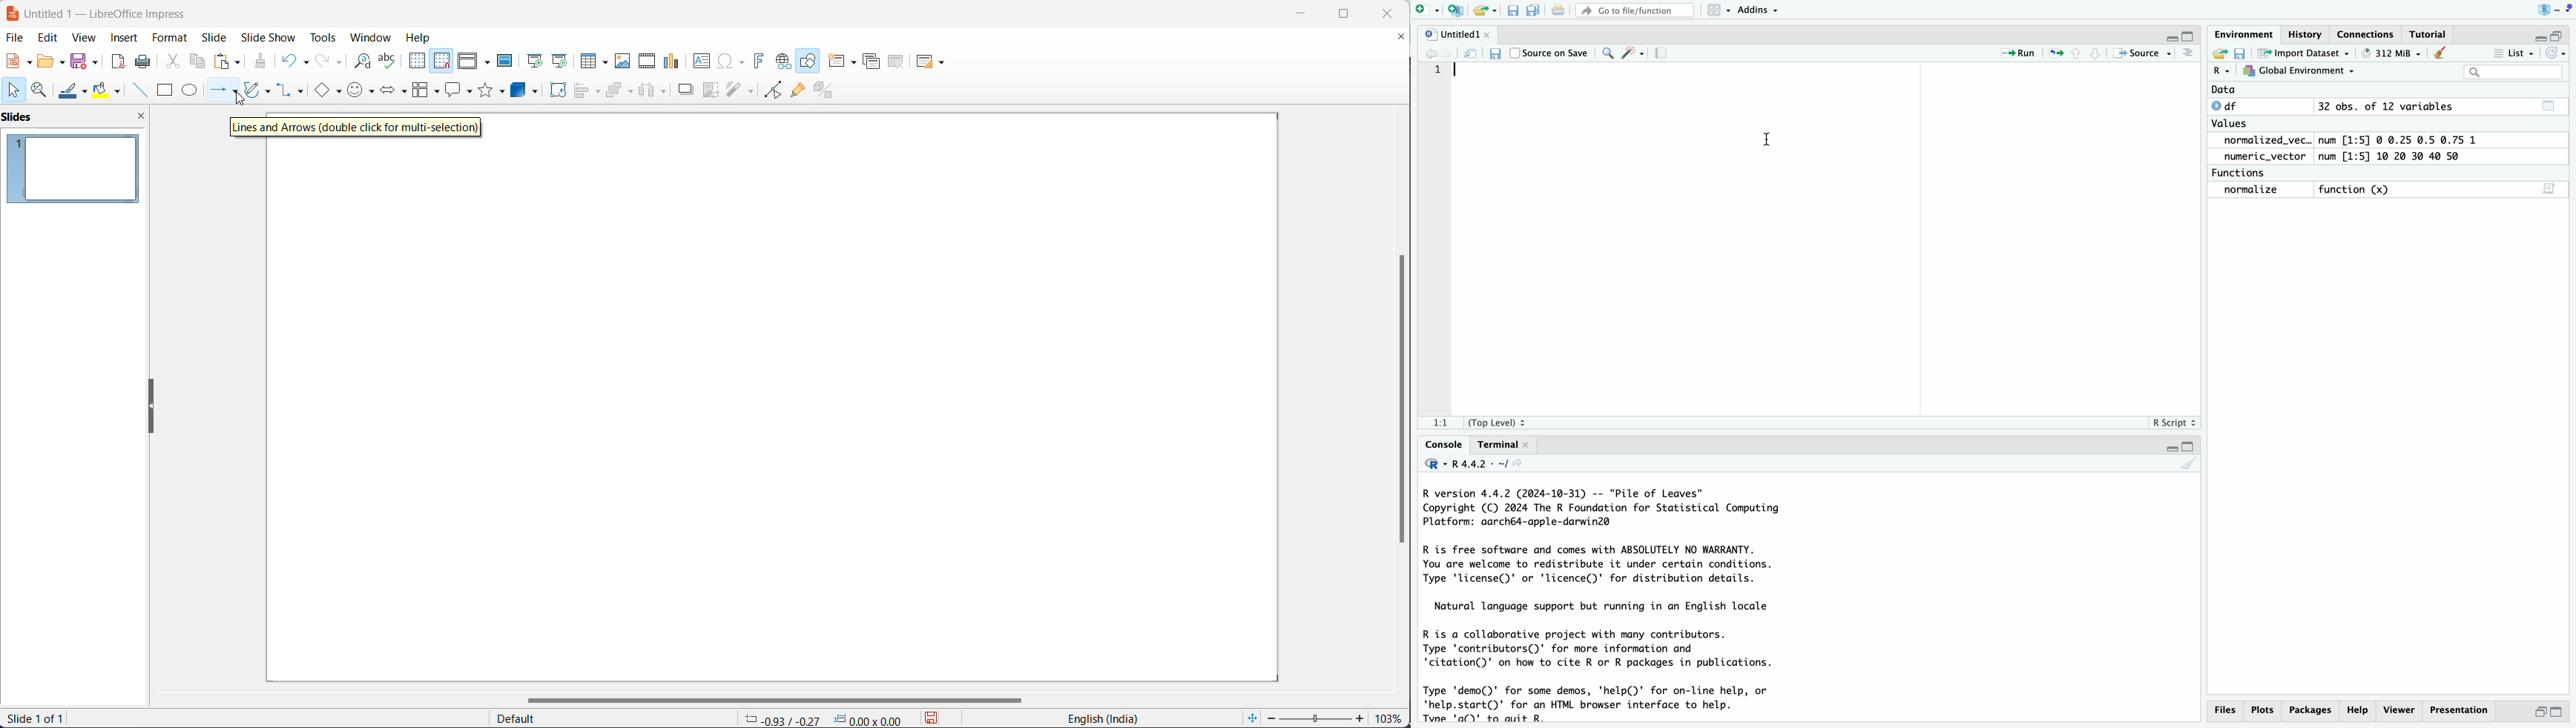 This screenshot has width=2576, height=728. What do you see at coordinates (326, 91) in the screenshot?
I see `basic shapes` at bounding box center [326, 91].